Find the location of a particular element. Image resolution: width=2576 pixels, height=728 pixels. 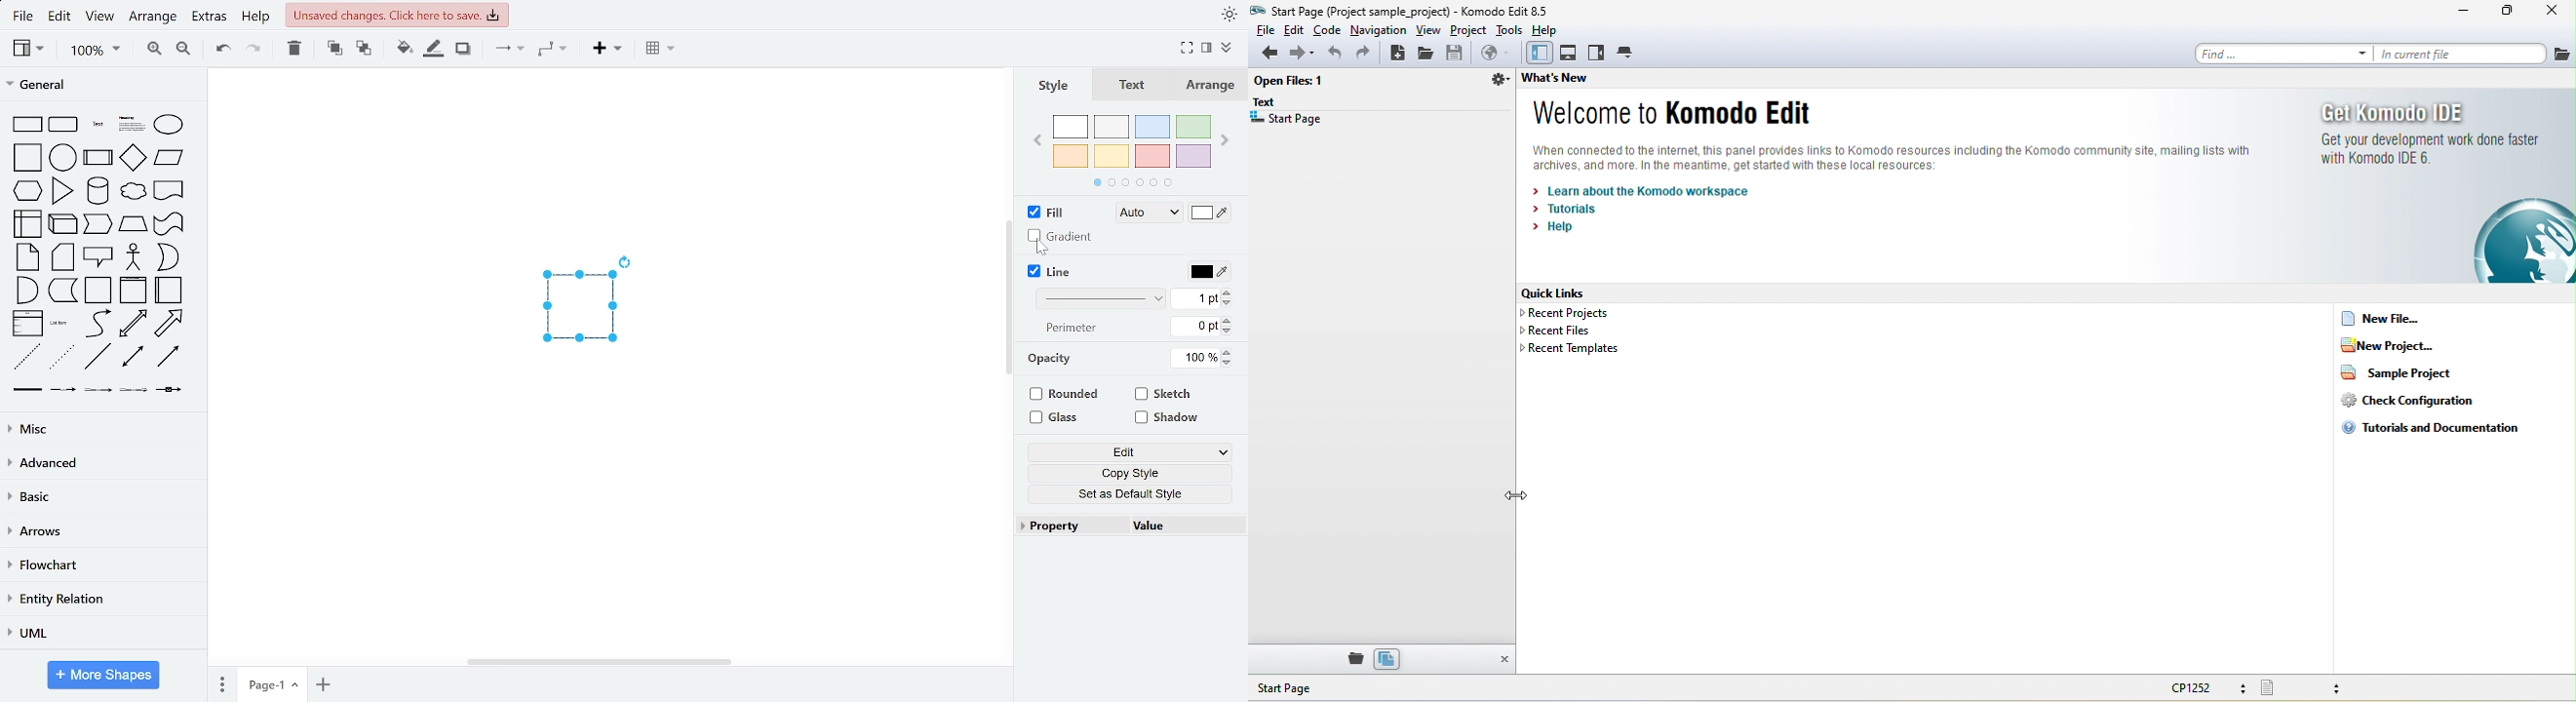

to front is located at coordinates (332, 50).